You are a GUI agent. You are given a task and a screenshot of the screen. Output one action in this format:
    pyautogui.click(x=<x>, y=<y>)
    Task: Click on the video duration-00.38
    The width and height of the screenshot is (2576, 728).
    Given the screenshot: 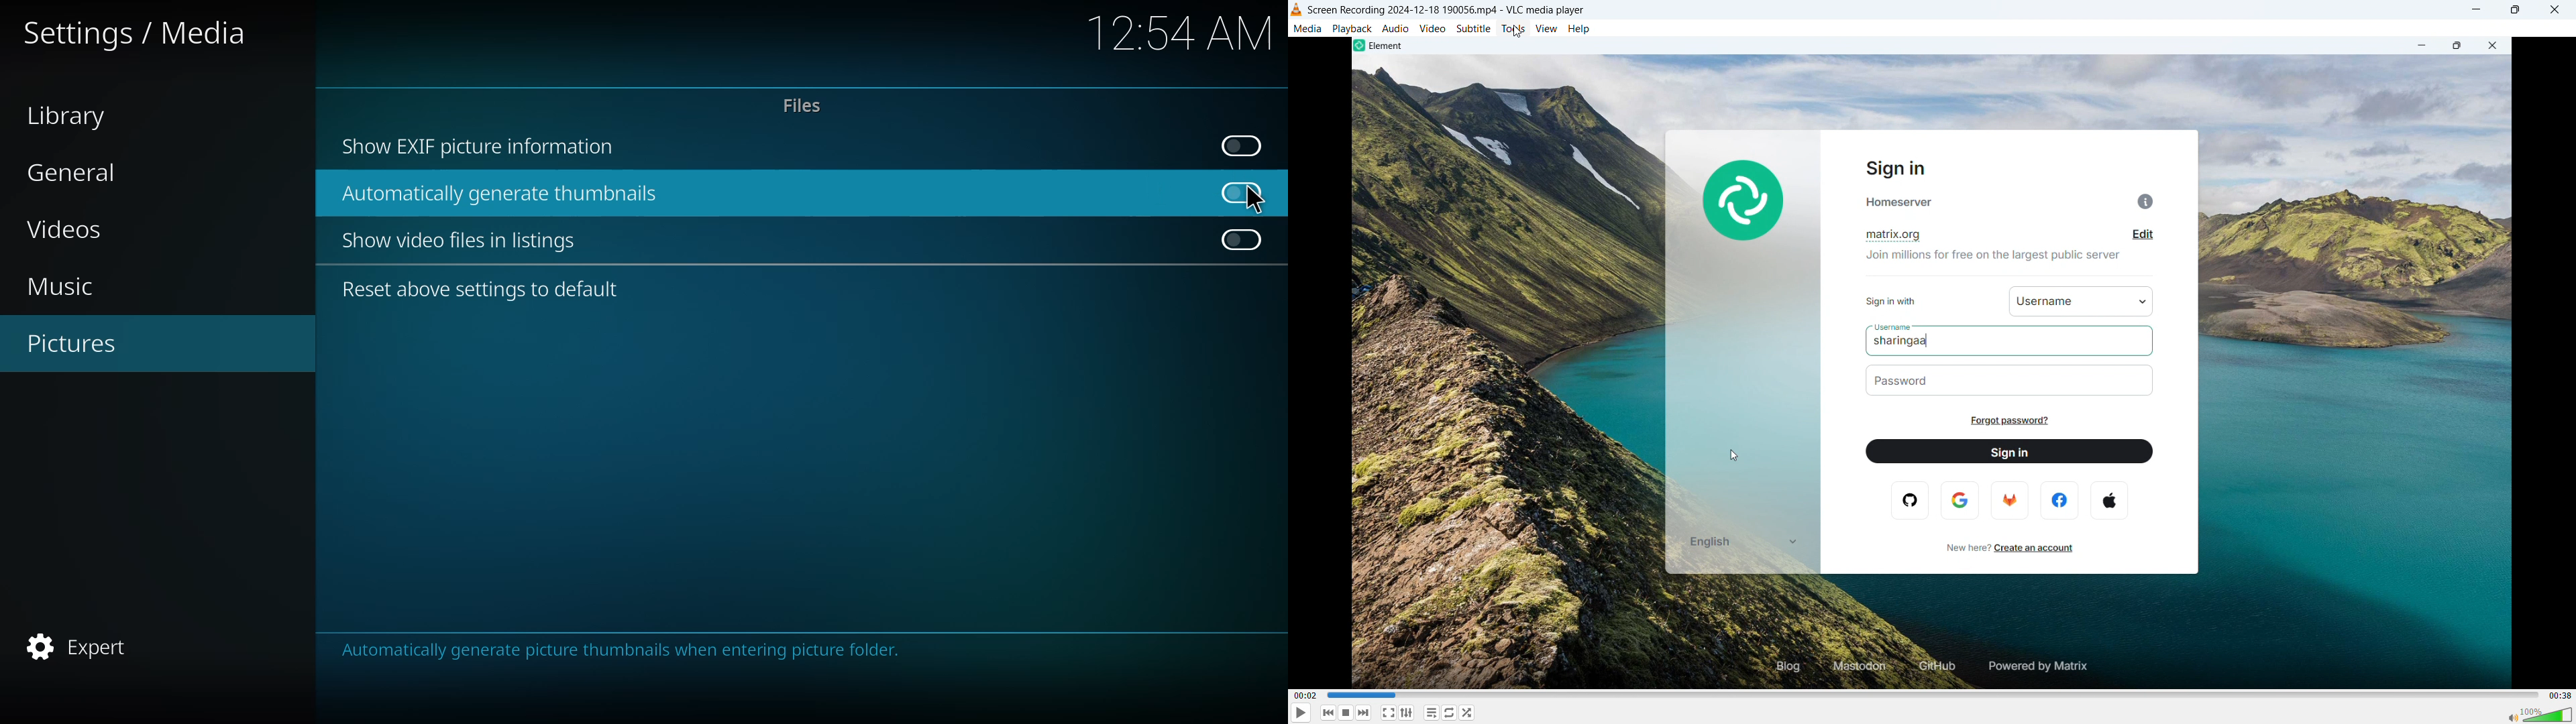 What is the action you would take?
    pyautogui.click(x=2560, y=695)
    